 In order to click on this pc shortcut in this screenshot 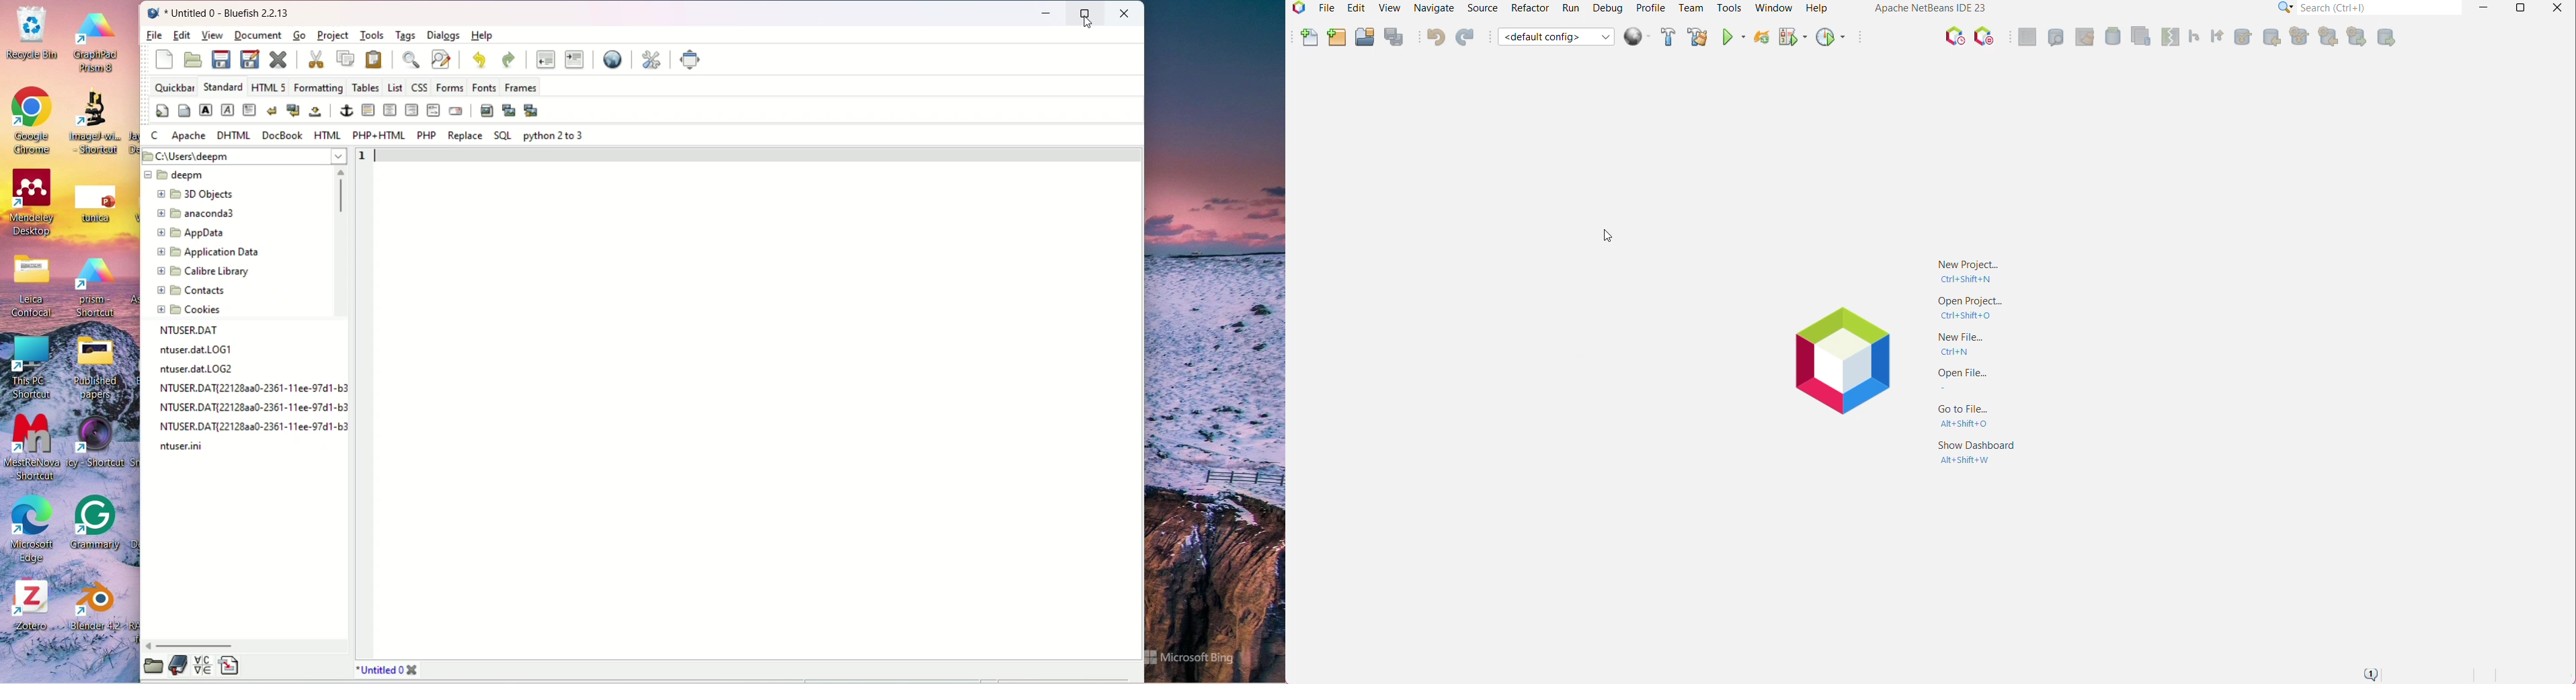, I will do `click(35, 367)`.